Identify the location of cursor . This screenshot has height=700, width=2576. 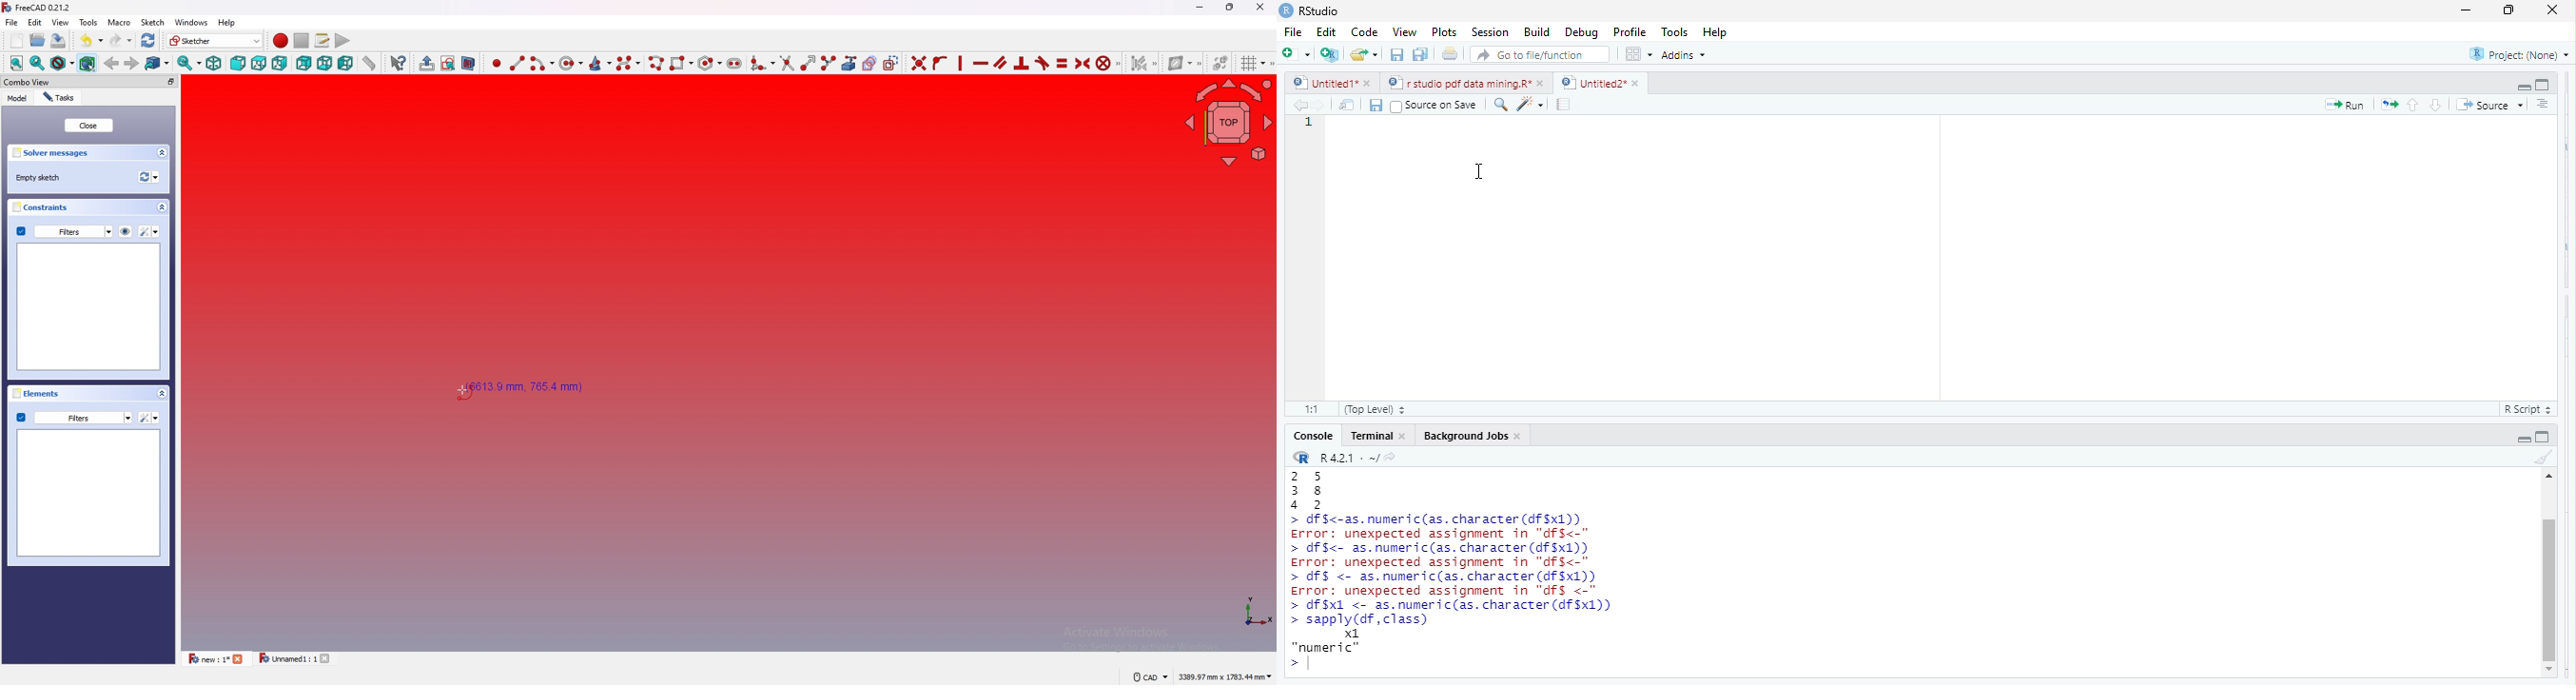
(1482, 173).